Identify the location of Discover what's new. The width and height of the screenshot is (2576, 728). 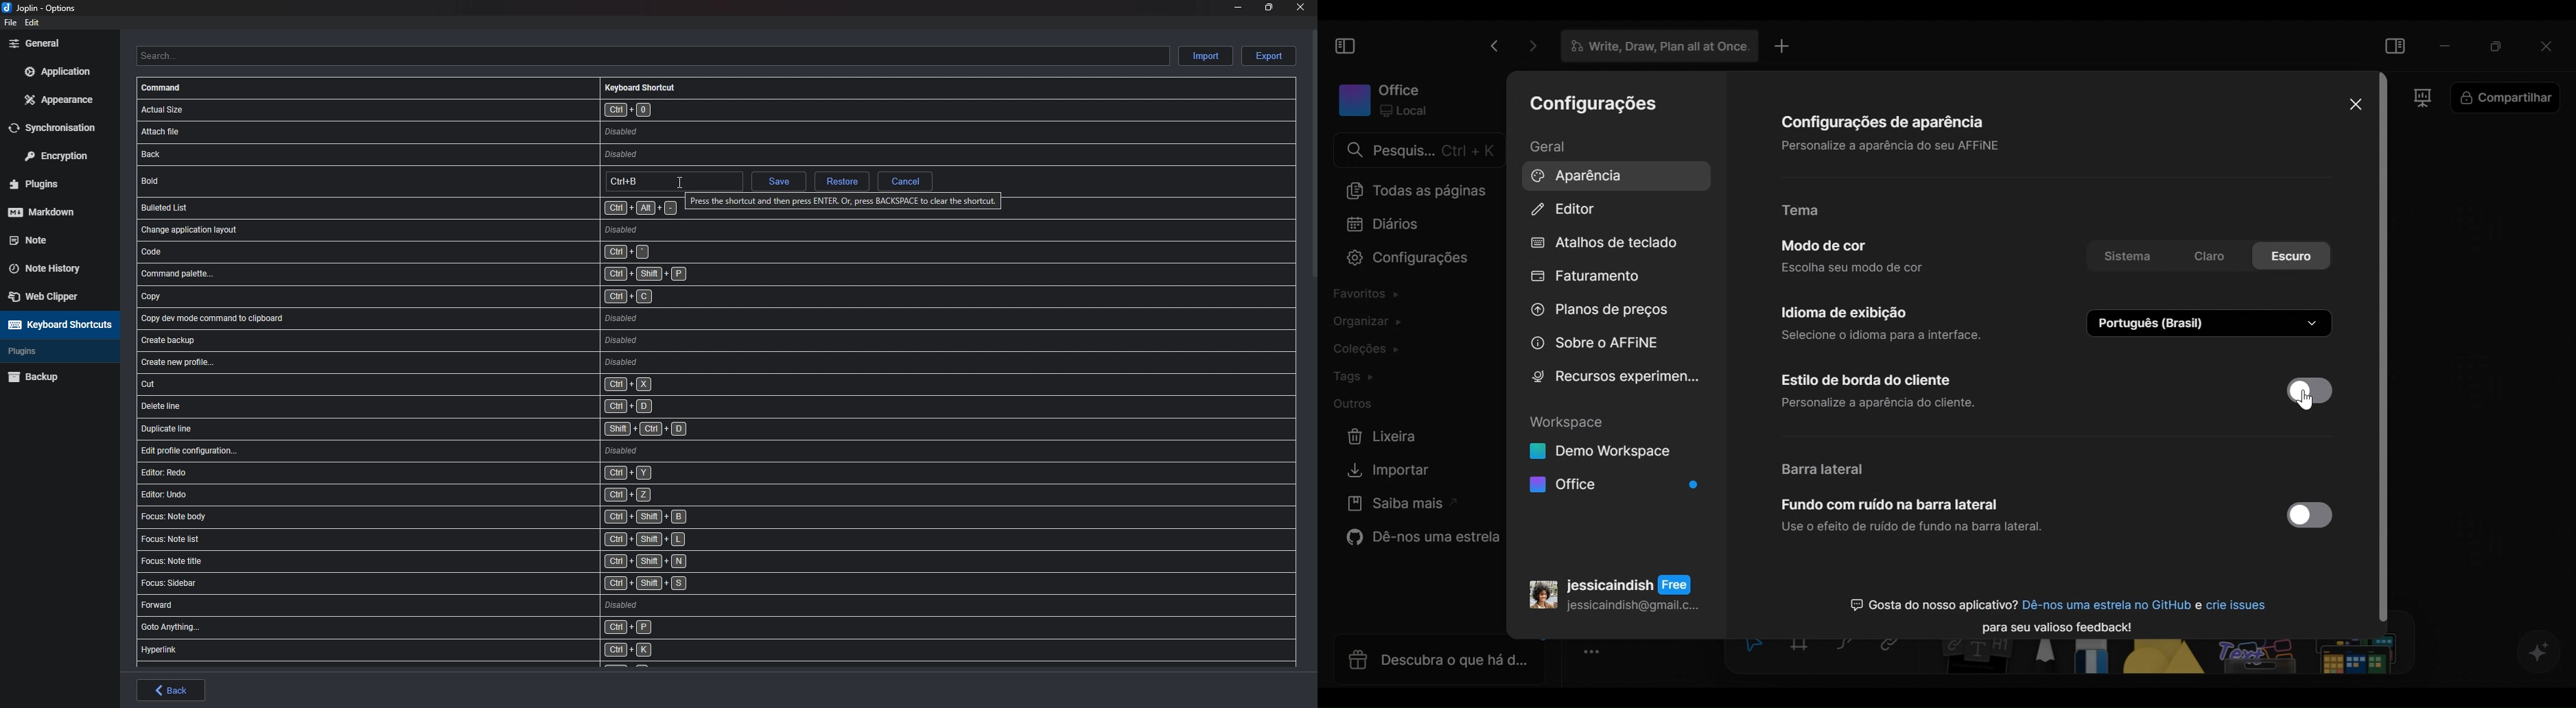
(1434, 659).